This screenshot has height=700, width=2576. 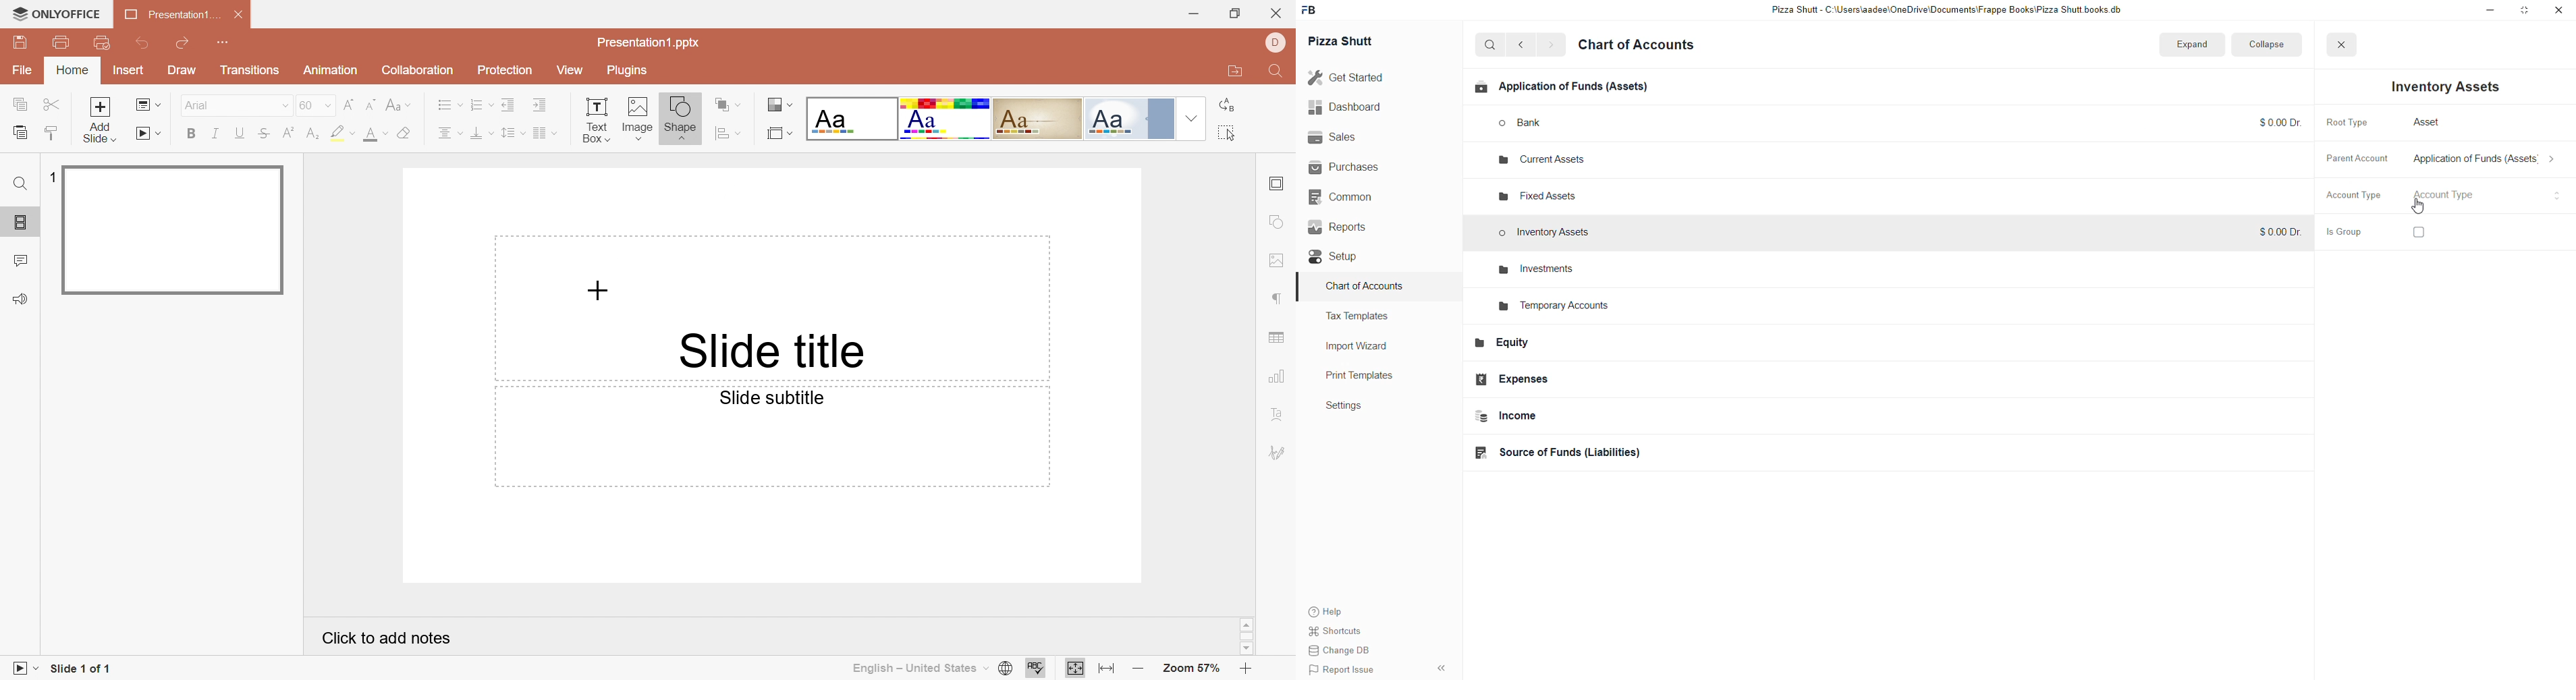 I want to click on Subscript, so click(x=314, y=134).